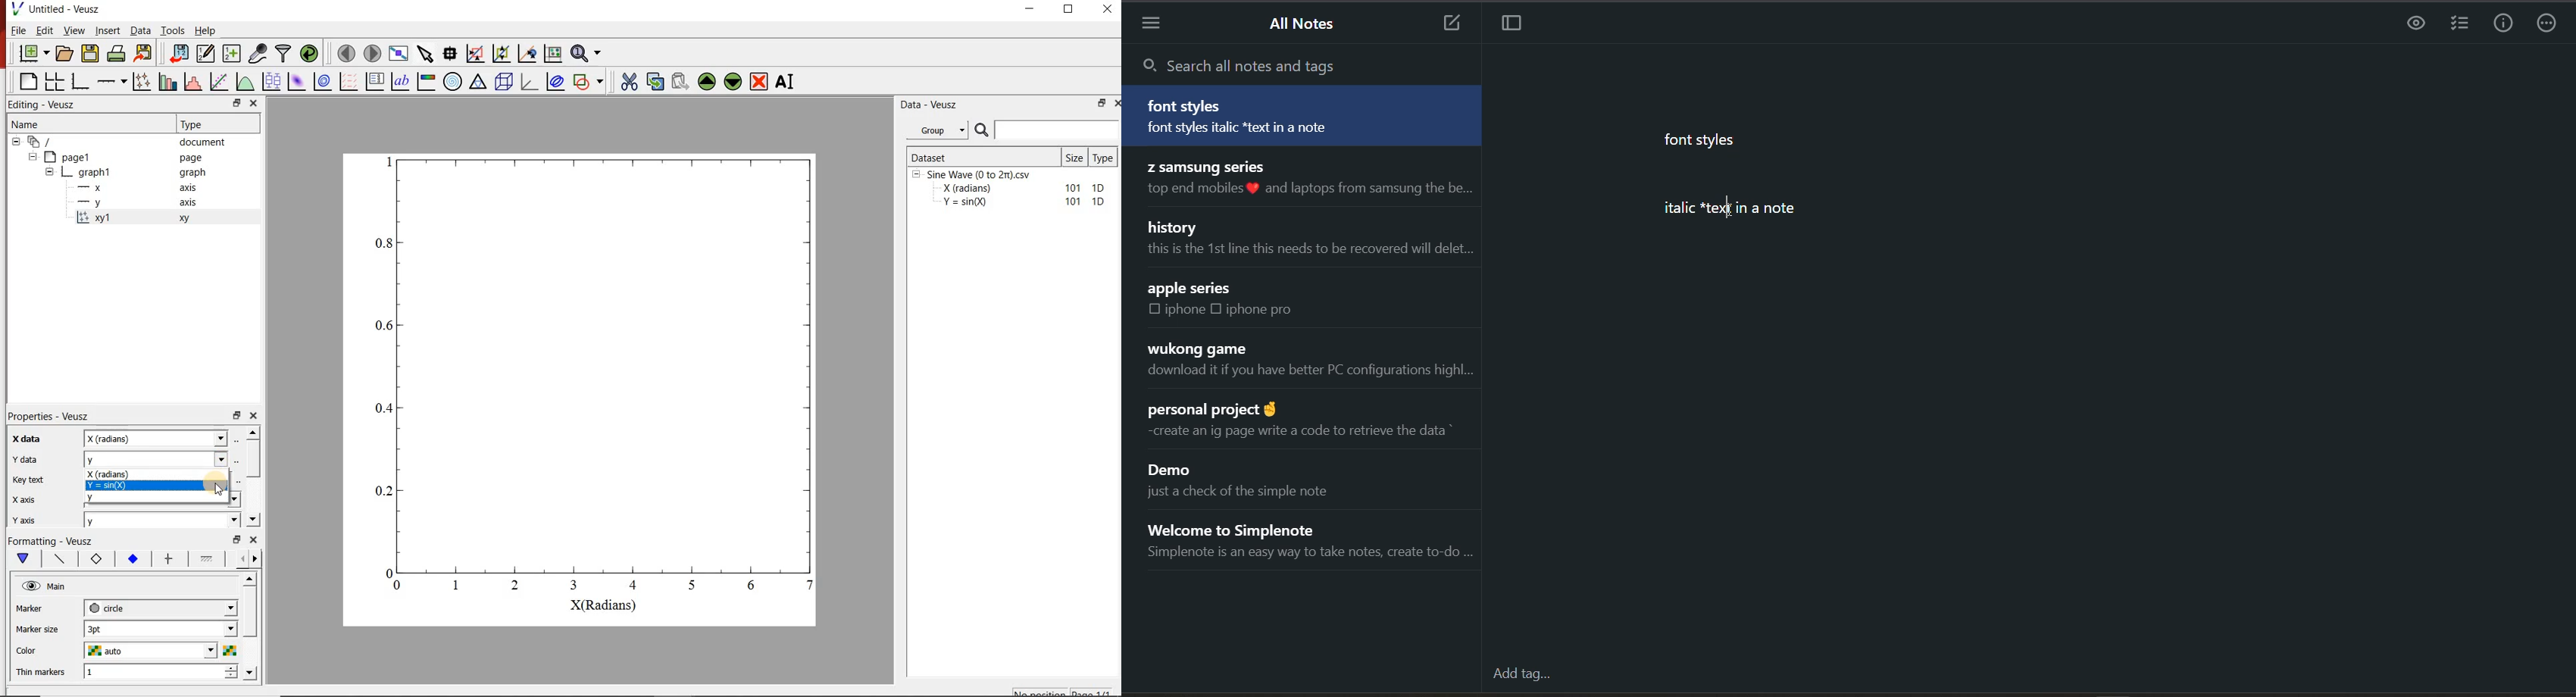 The height and width of the screenshot is (700, 2576). I want to click on plot a function, so click(246, 81).